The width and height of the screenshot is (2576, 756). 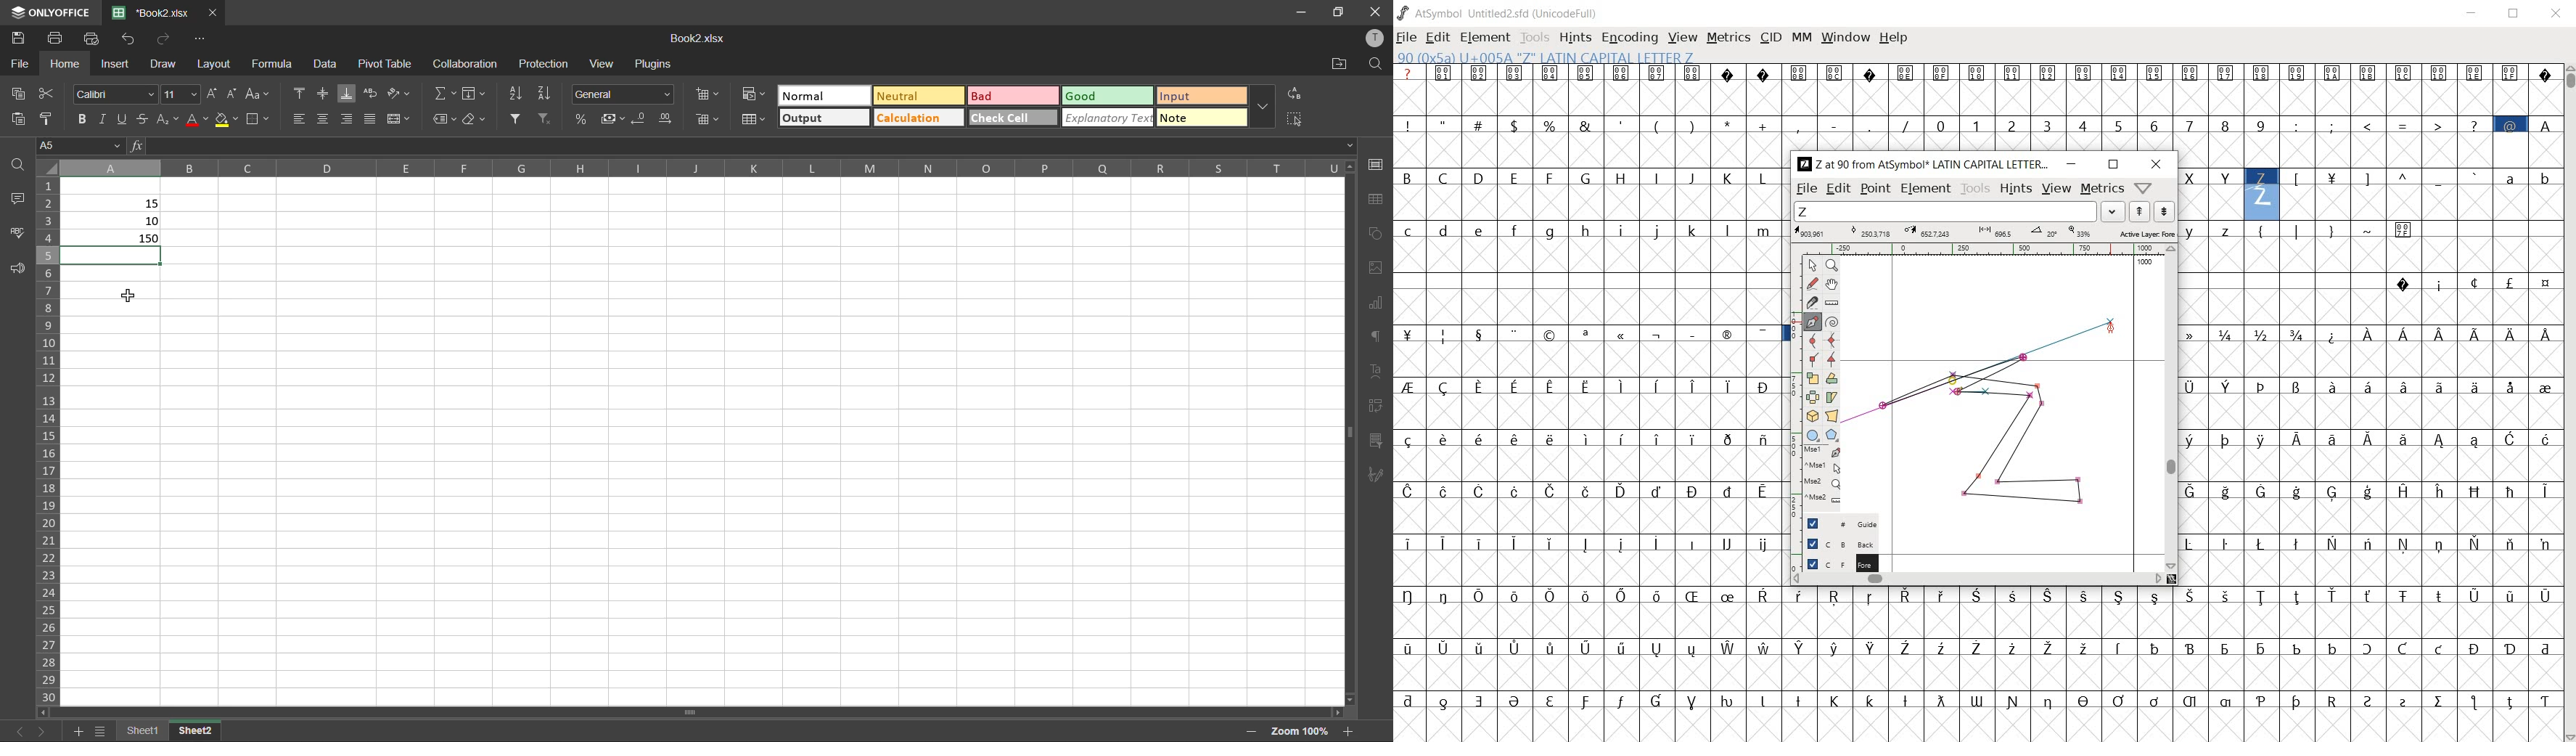 I want to click on sort ascending, so click(x=513, y=94).